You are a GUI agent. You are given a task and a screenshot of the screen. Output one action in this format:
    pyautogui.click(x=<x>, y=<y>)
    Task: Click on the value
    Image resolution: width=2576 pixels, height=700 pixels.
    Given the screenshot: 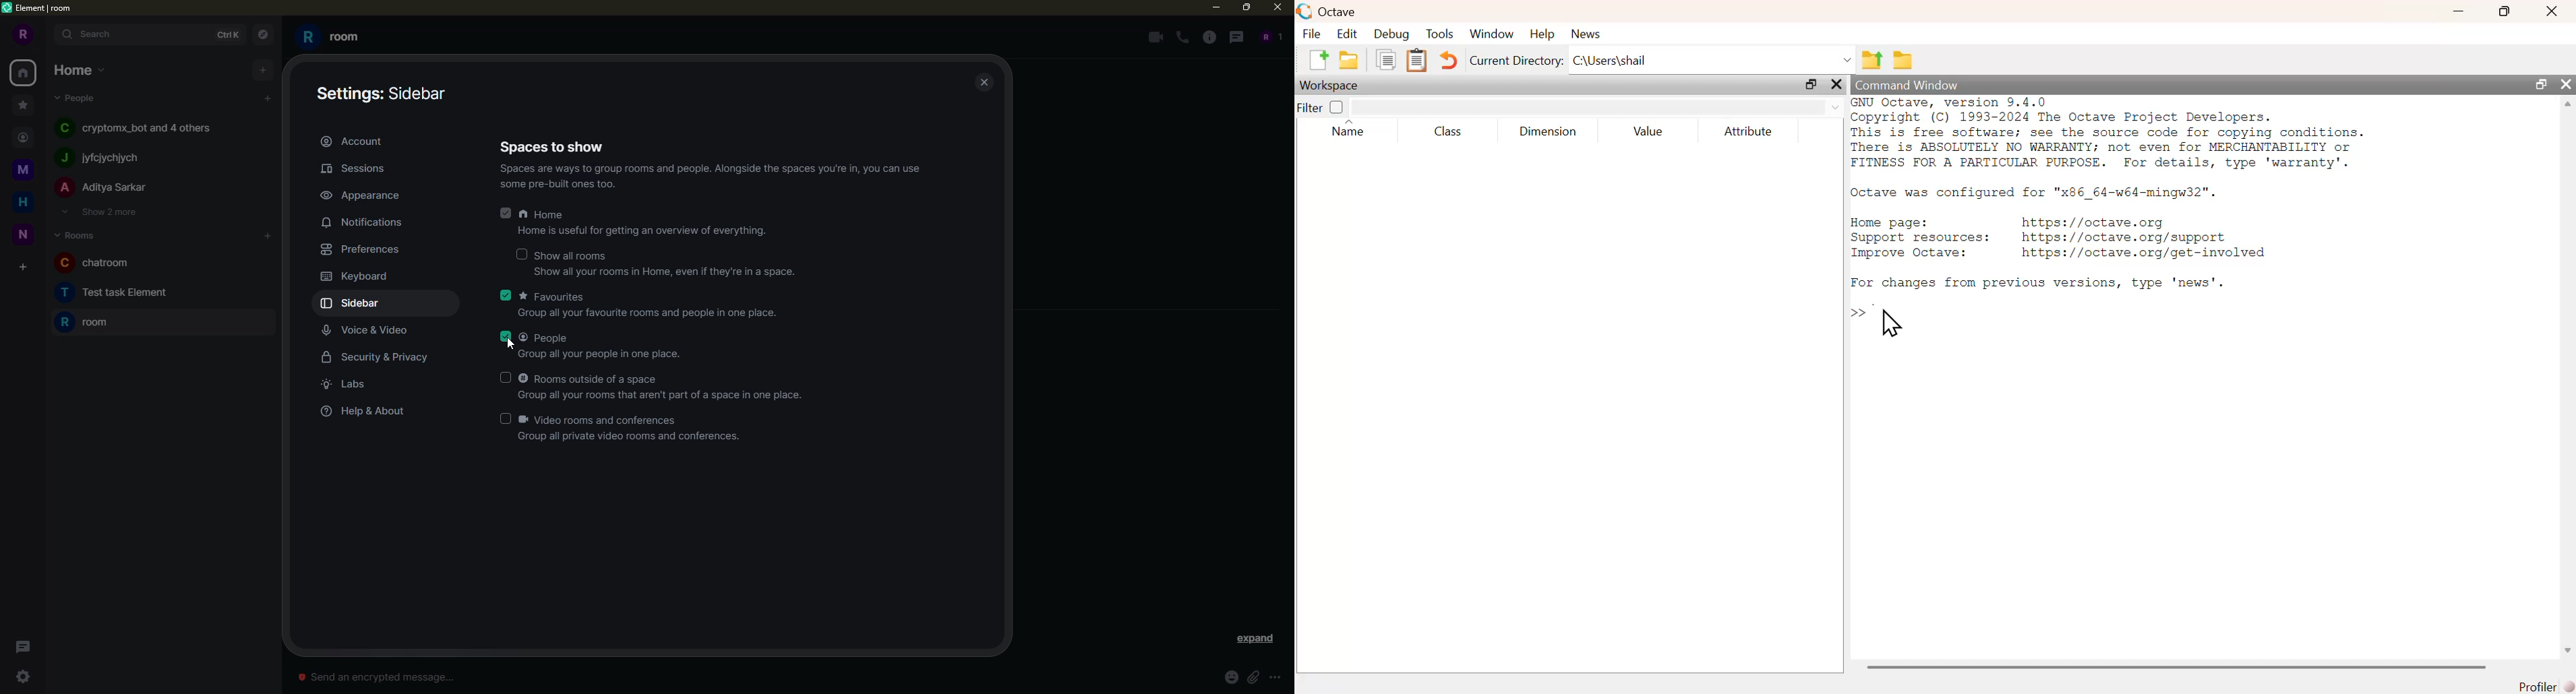 What is the action you would take?
    pyautogui.click(x=1648, y=132)
    